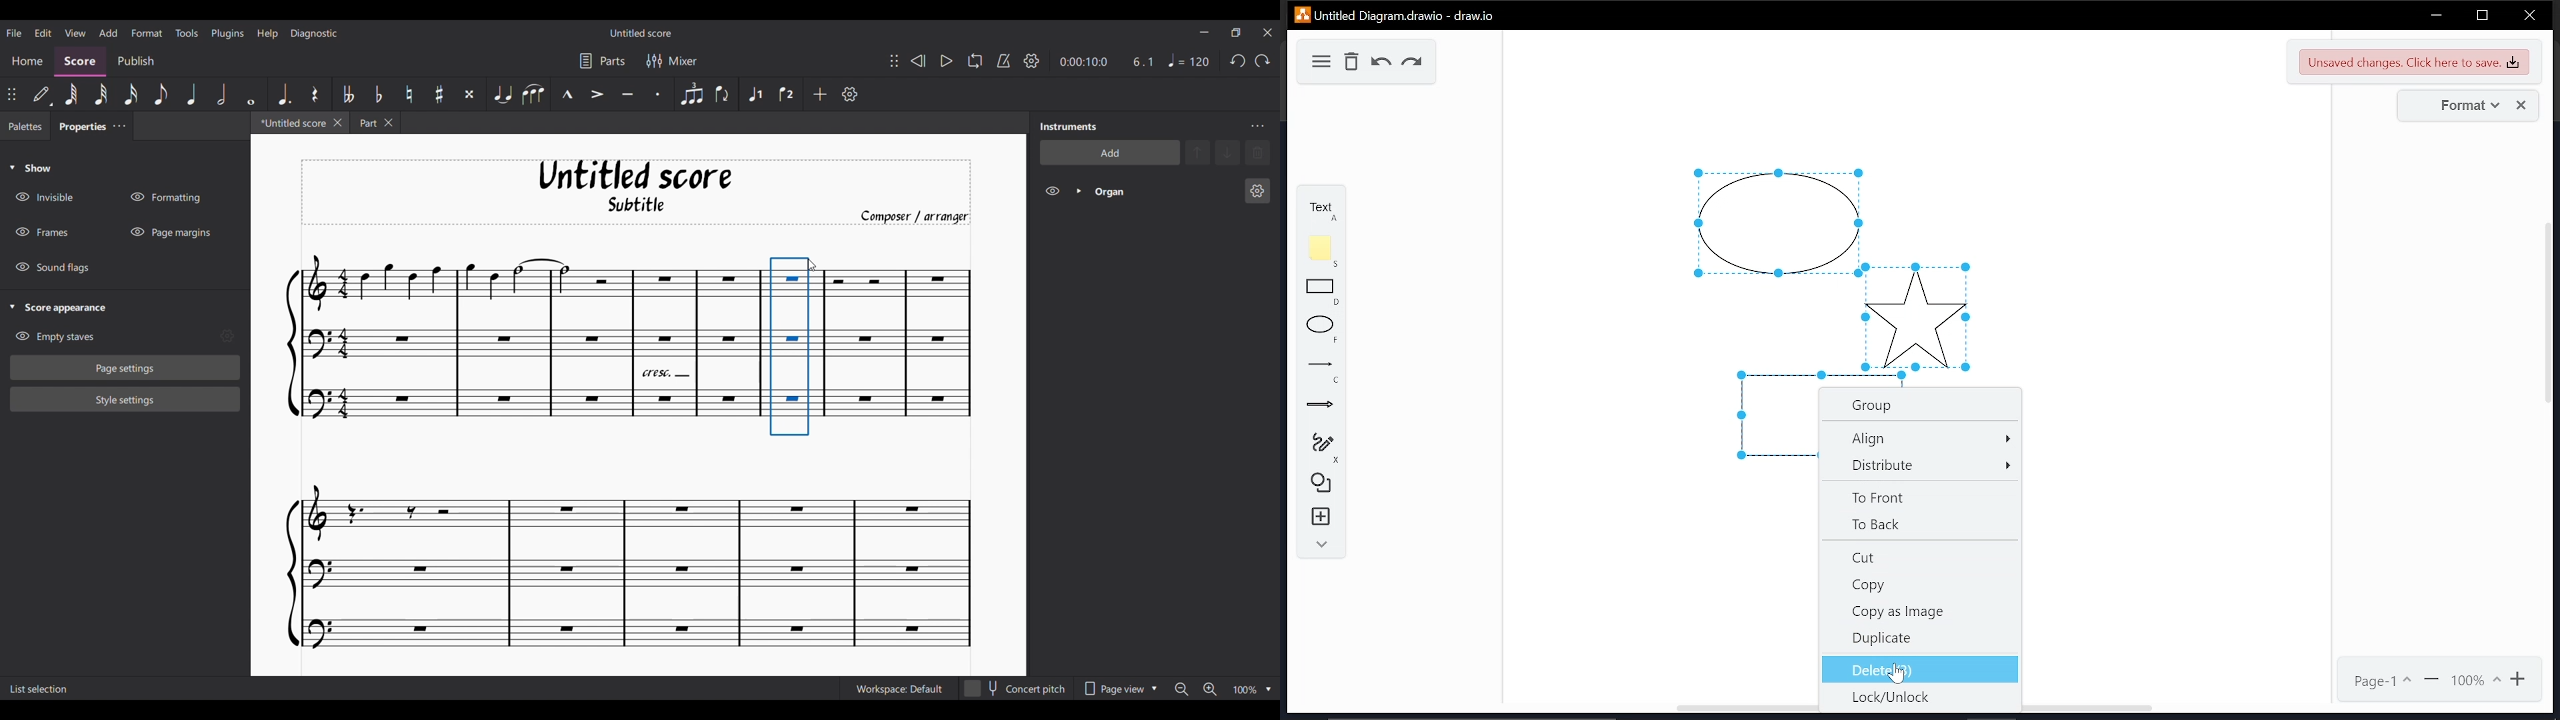 The image size is (2576, 728). Describe the element at coordinates (1245, 690) in the screenshot. I see `Zoom factor` at that location.